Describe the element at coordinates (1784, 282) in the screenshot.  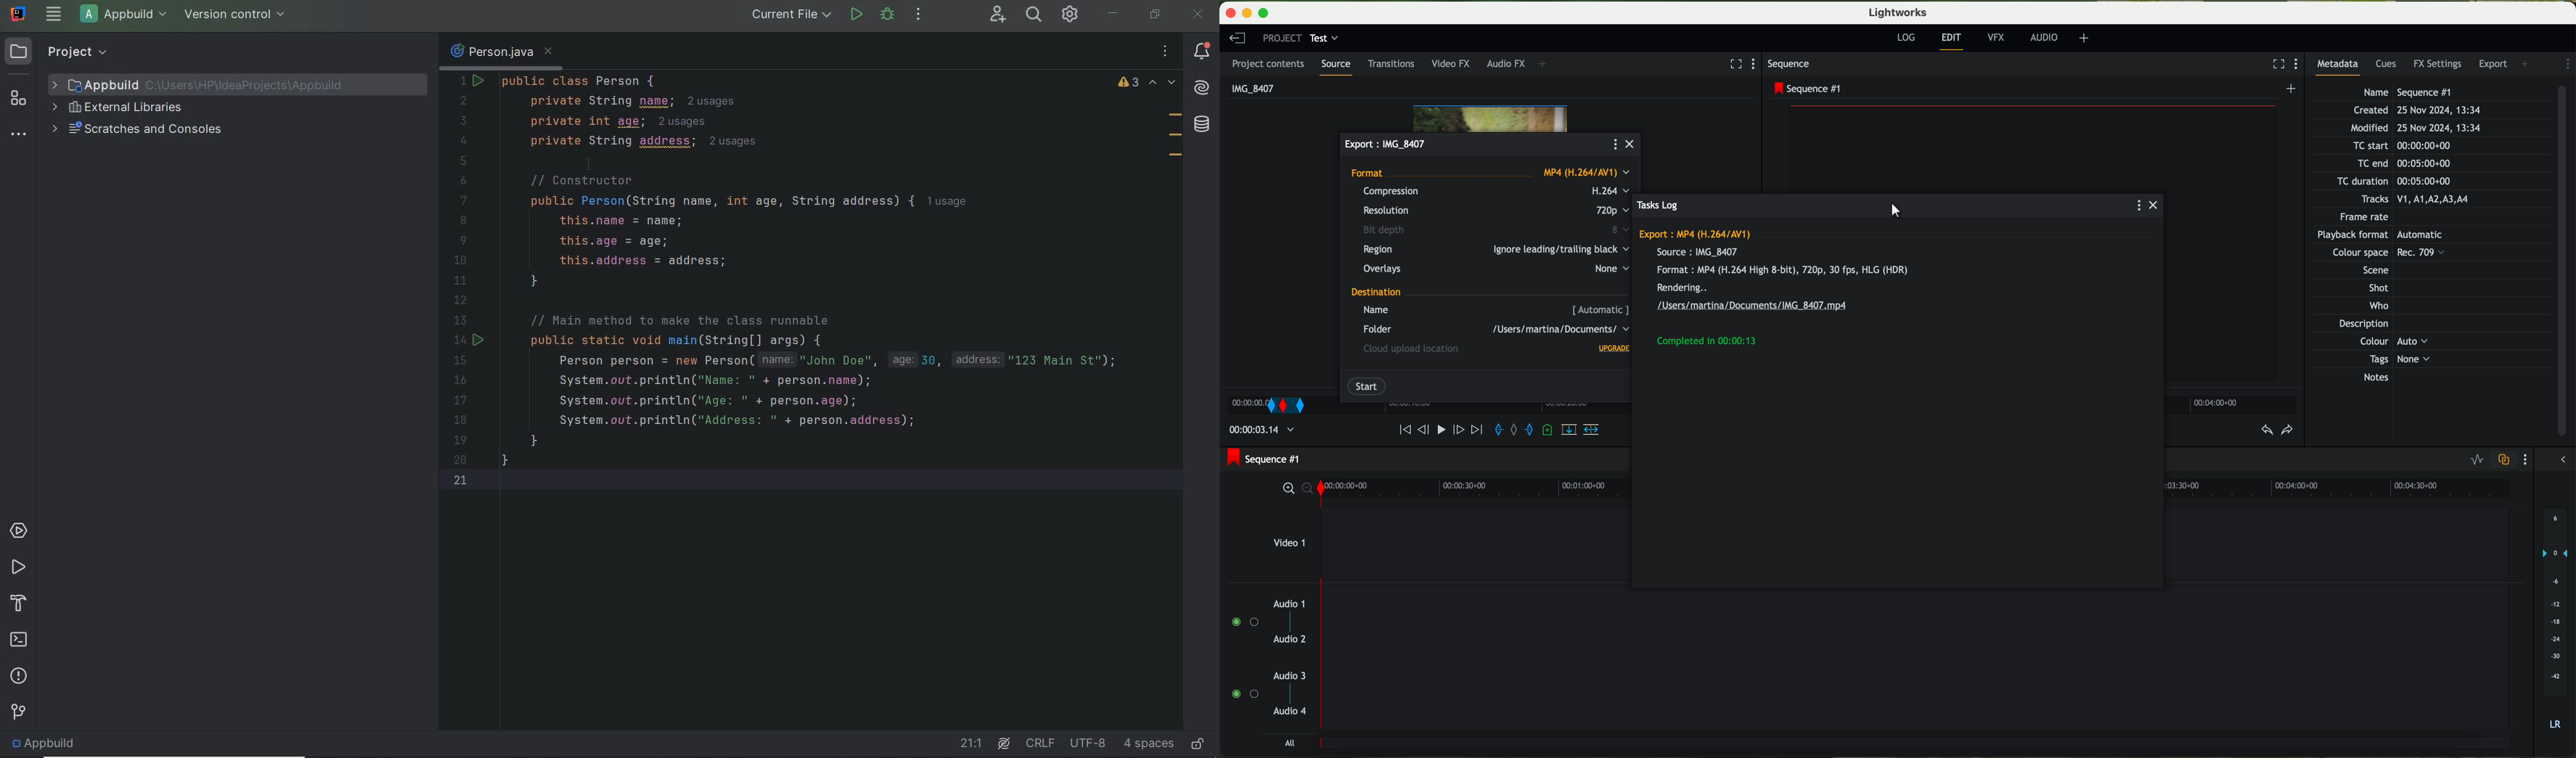
I see `information export` at that location.